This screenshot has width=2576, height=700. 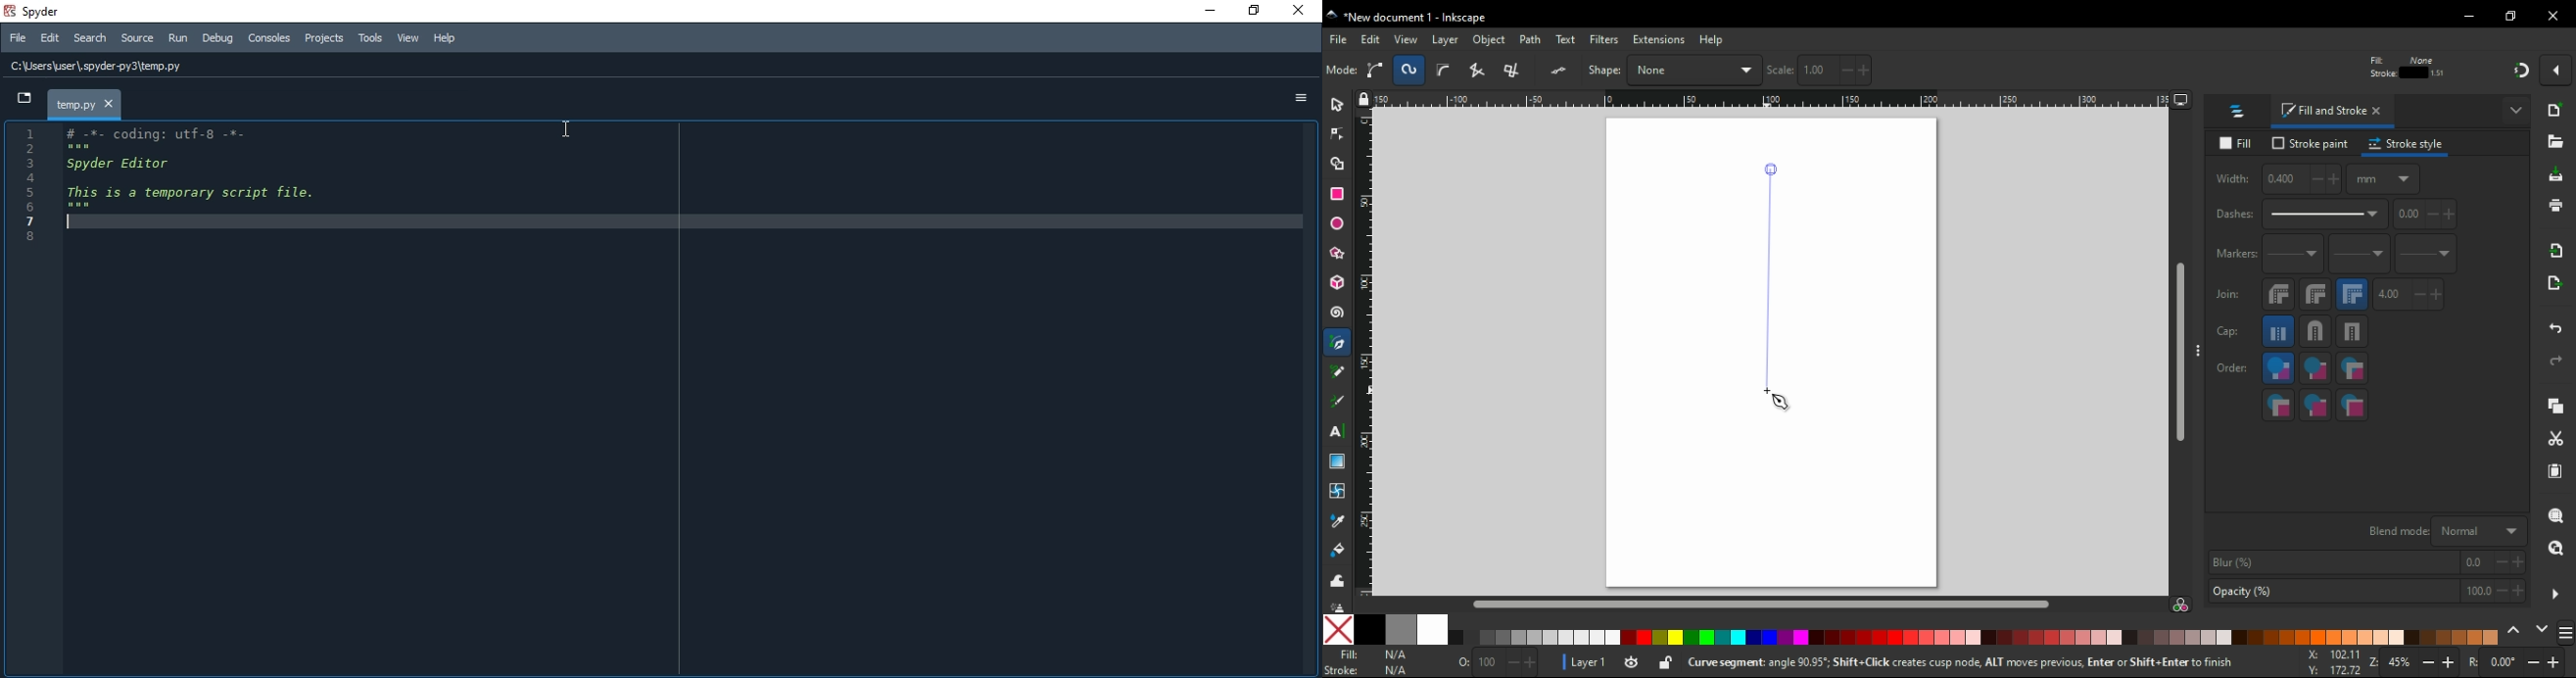 I want to click on mid markers, so click(x=2359, y=255).